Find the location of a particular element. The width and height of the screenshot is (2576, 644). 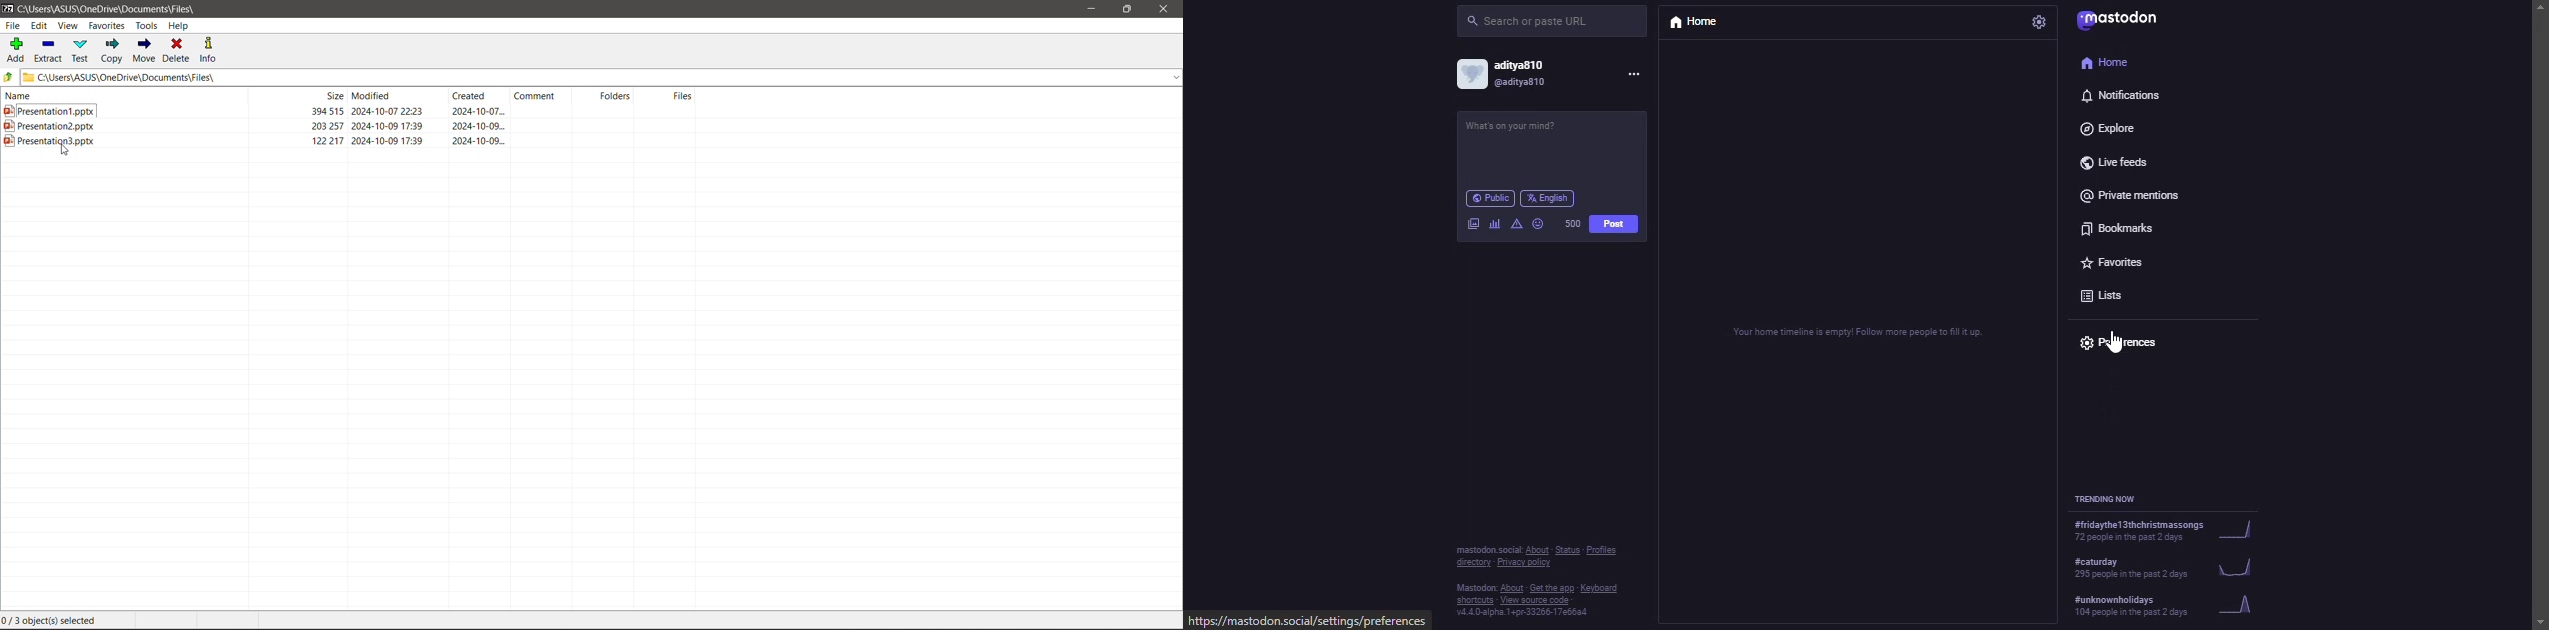

Current Folder Path is located at coordinates (605, 78).